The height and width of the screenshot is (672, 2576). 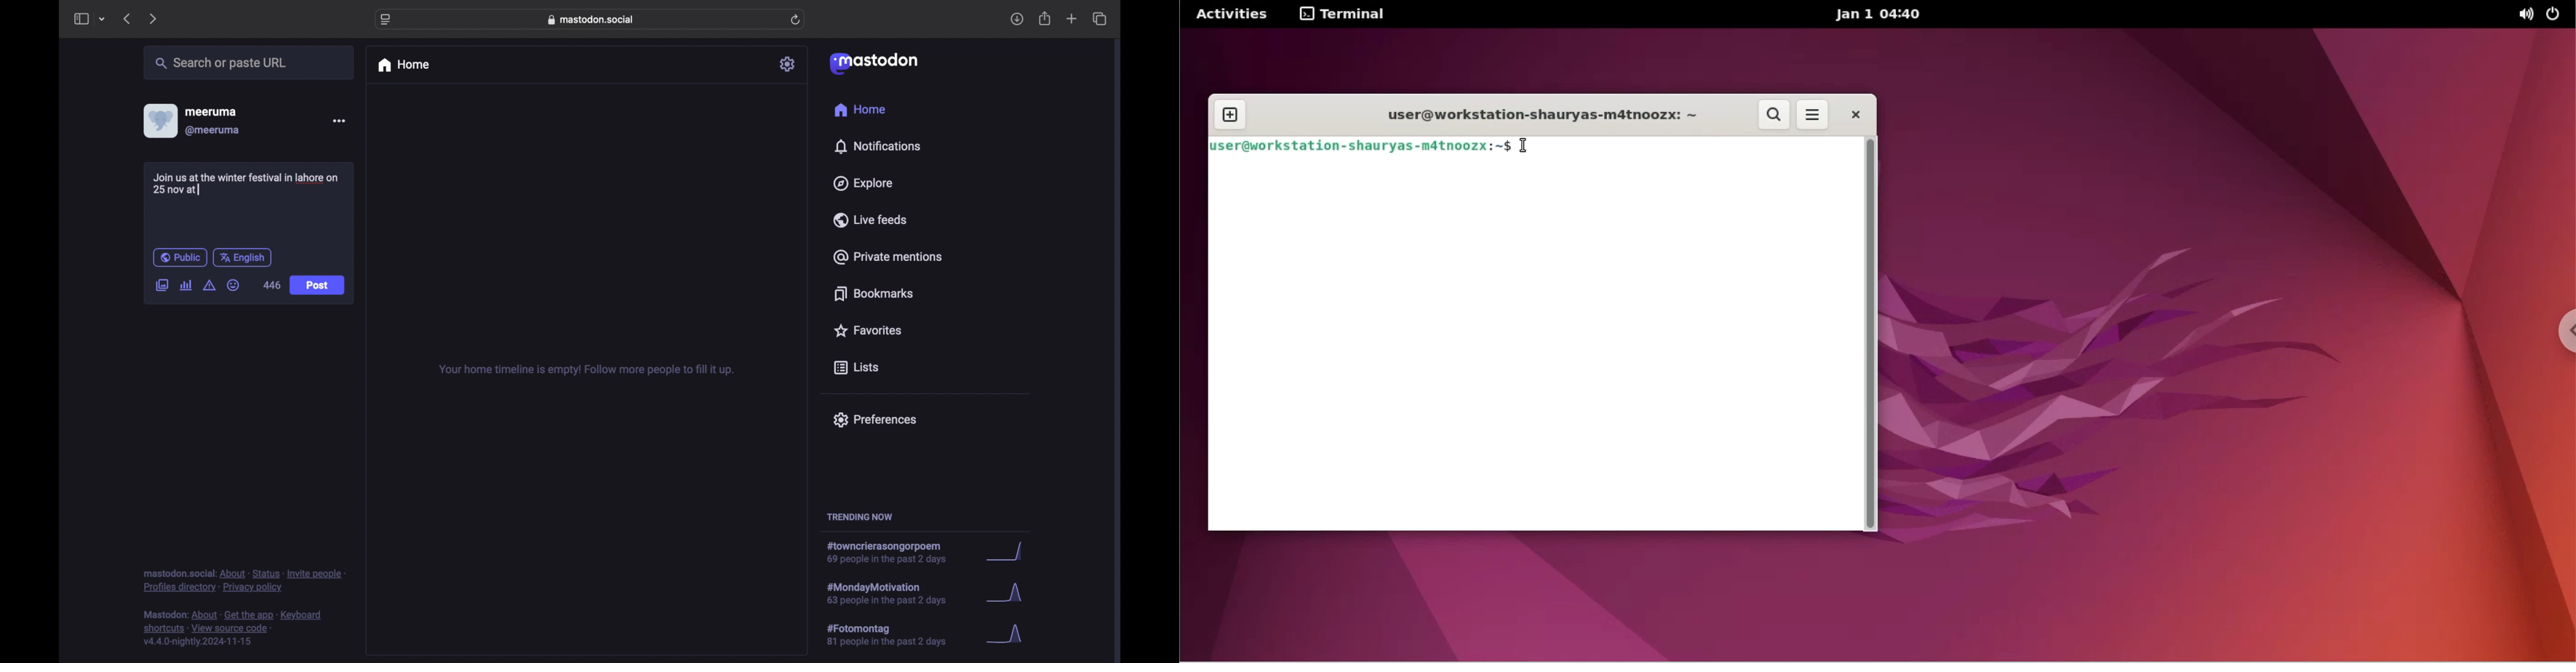 What do you see at coordinates (1017, 20) in the screenshot?
I see `download` at bounding box center [1017, 20].